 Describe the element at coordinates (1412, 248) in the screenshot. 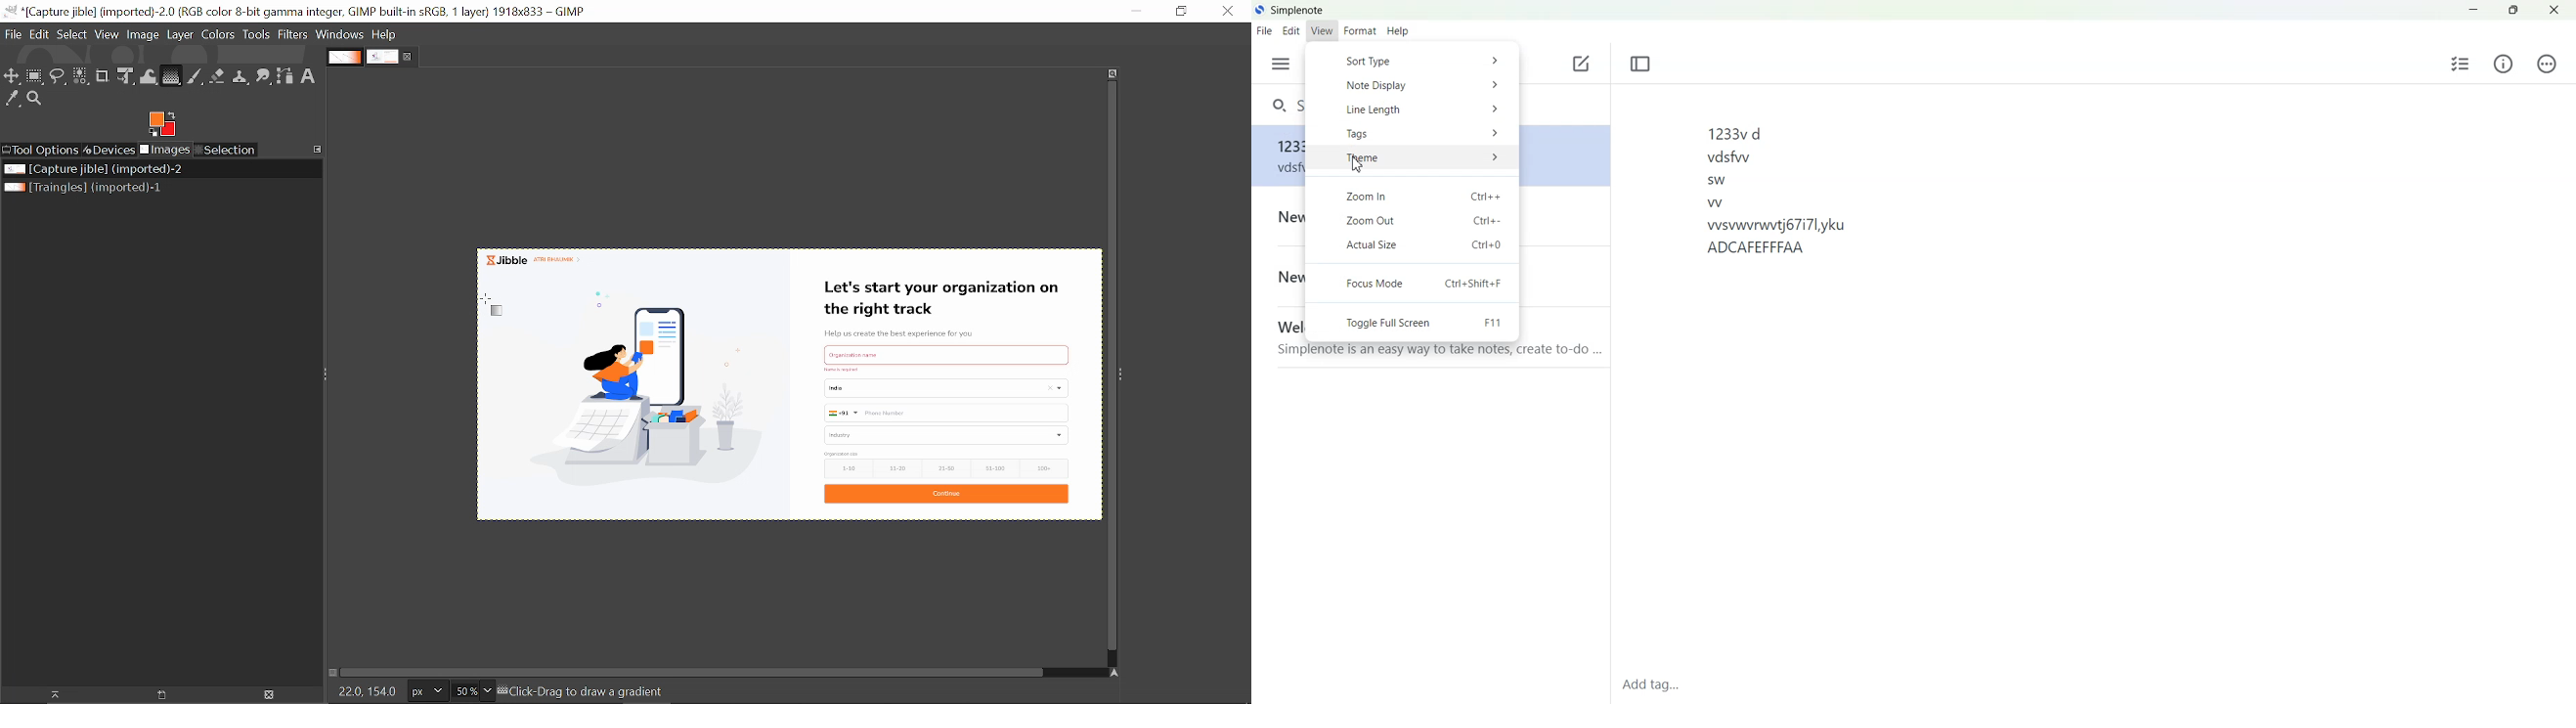

I see `Actual Size` at that location.